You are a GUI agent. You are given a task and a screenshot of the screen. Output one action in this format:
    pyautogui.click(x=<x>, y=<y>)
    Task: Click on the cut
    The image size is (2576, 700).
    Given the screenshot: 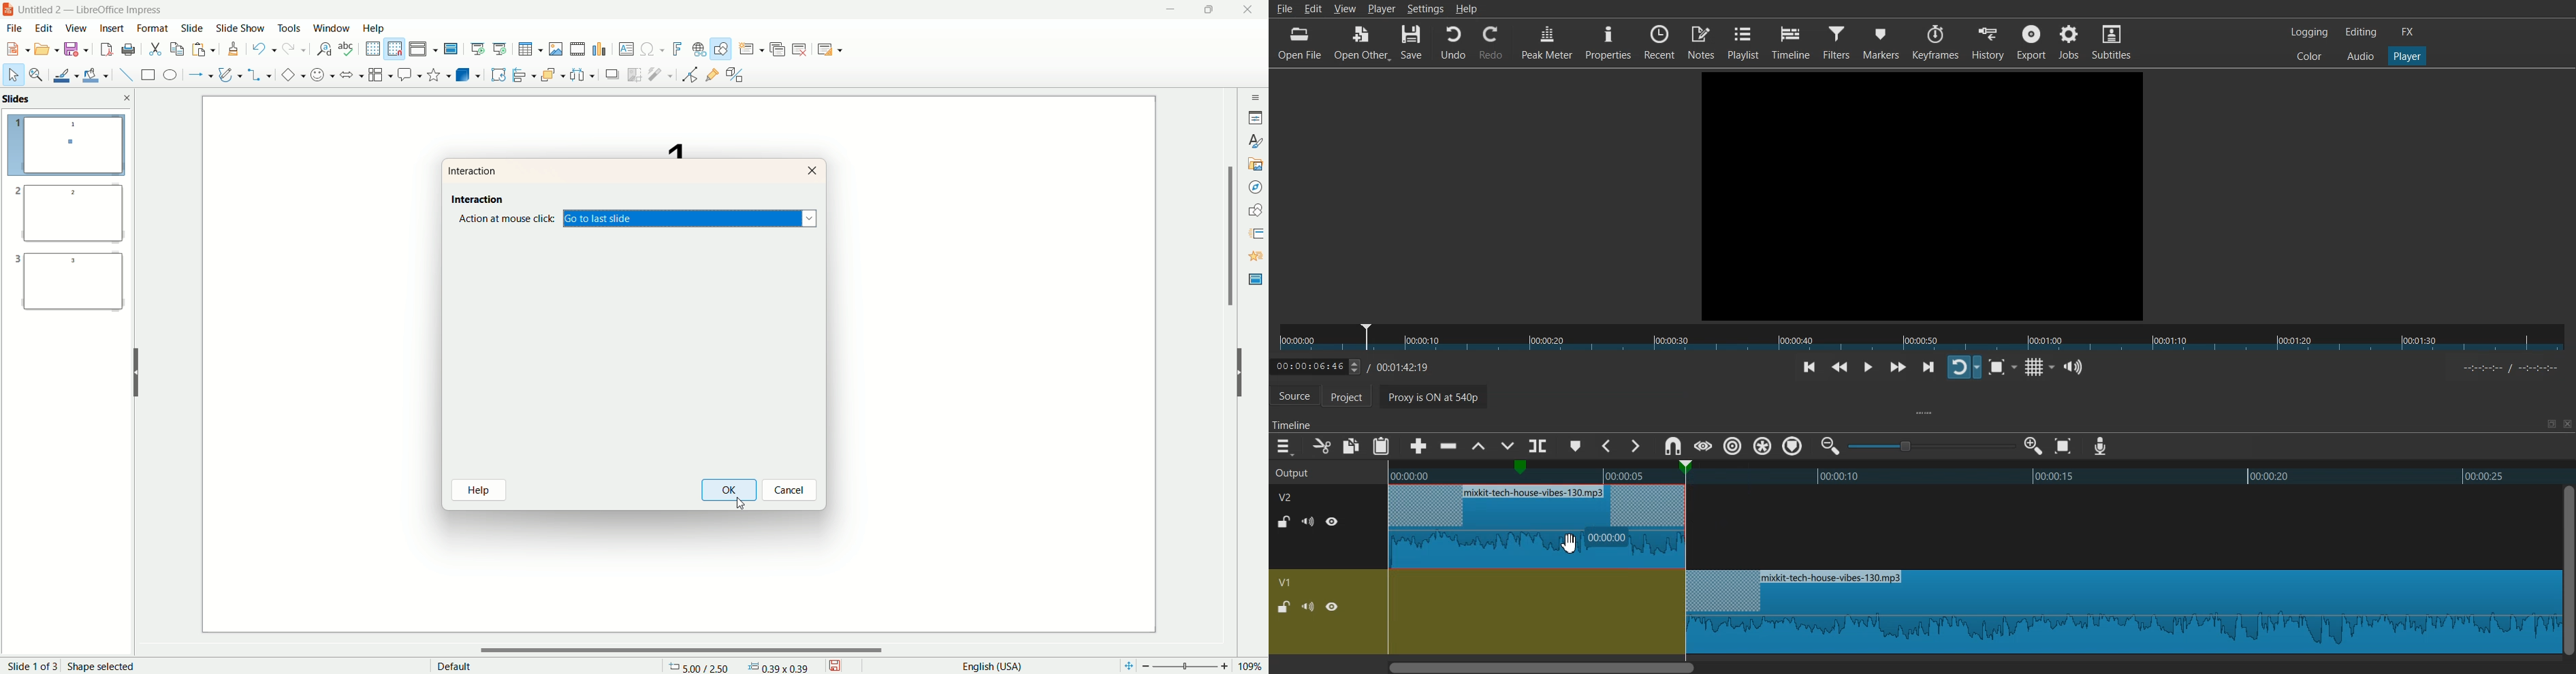 What is the action you would take?
    pyautogui.click(x=156, y=48)
    